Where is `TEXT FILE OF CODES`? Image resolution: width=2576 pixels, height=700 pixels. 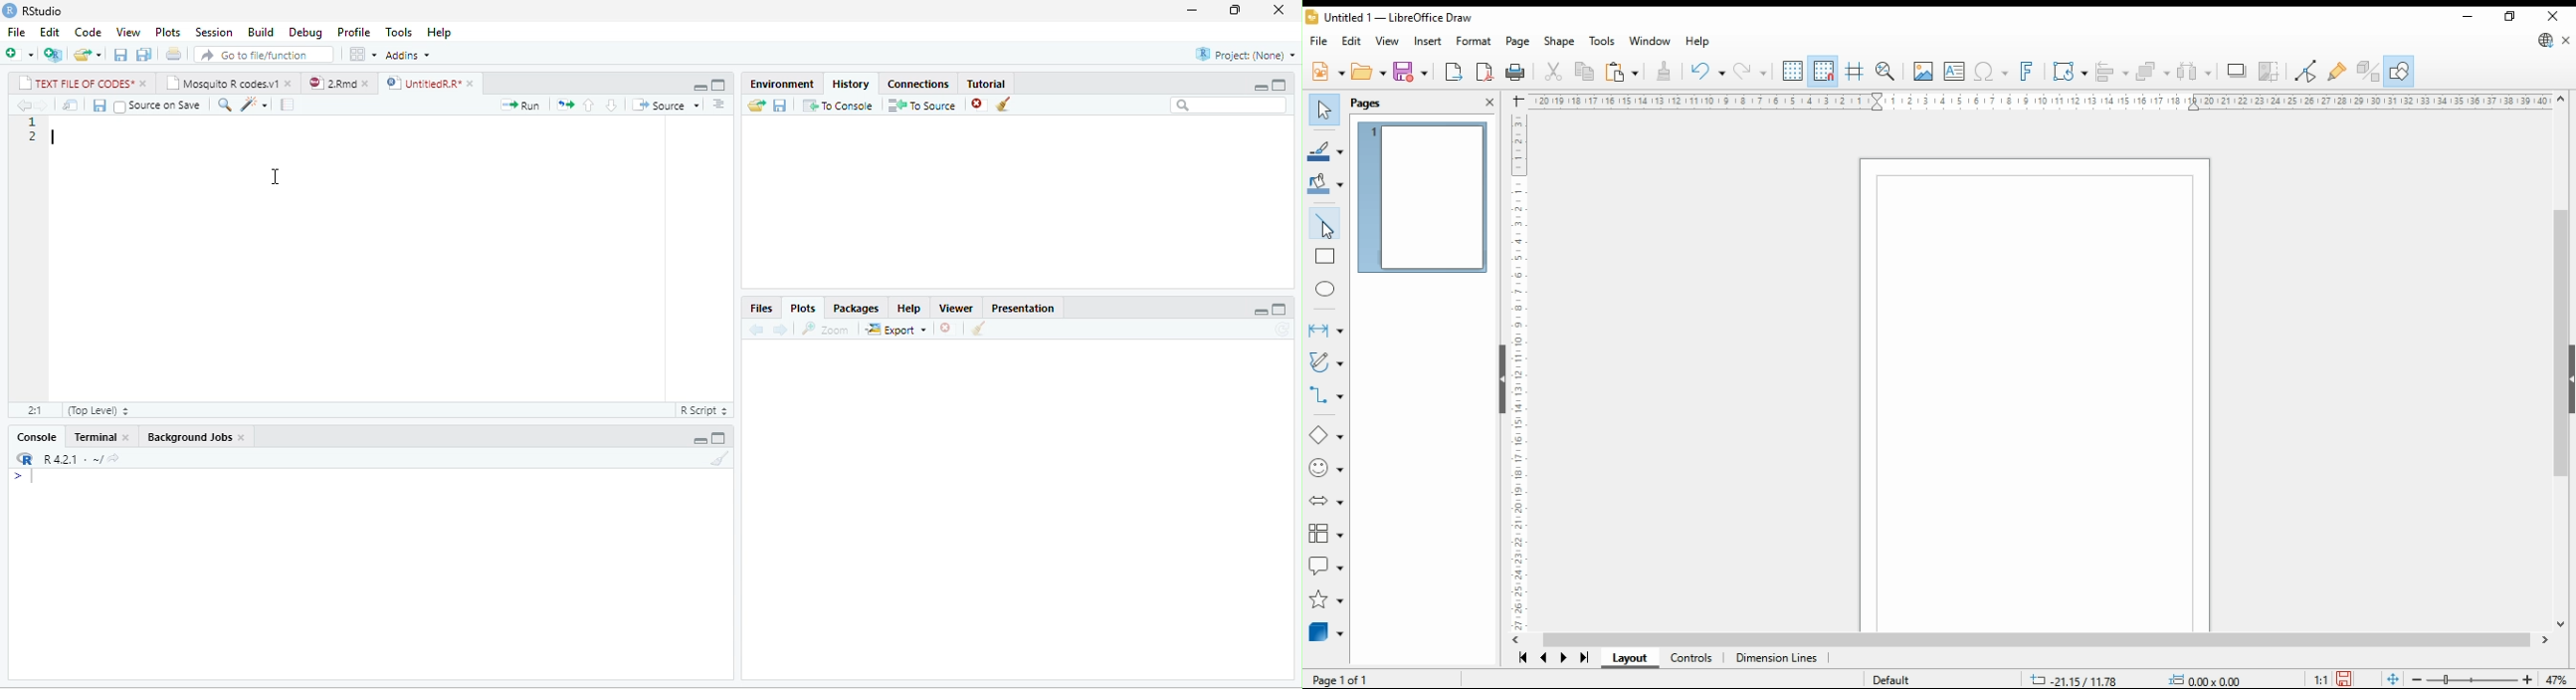 TEXT FILE OF CODES is located at coordinates (76, 82).